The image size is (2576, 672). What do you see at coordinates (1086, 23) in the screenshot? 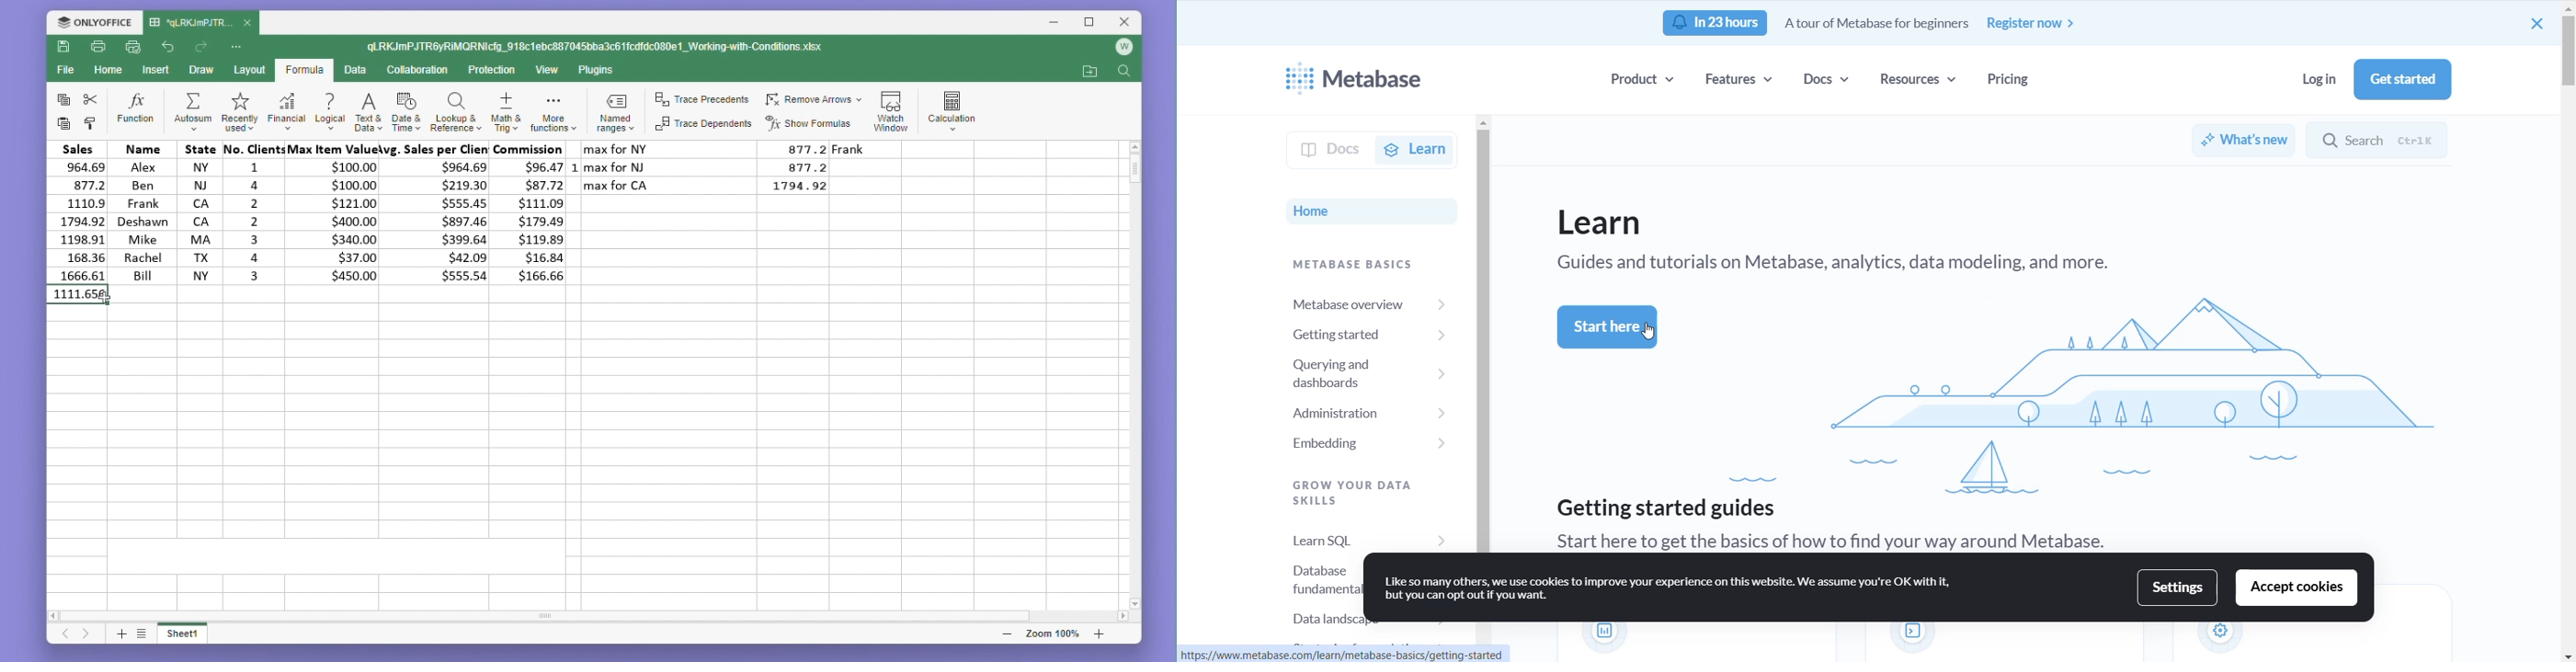
I see `Maximize` at bounding box center [1086, 23].